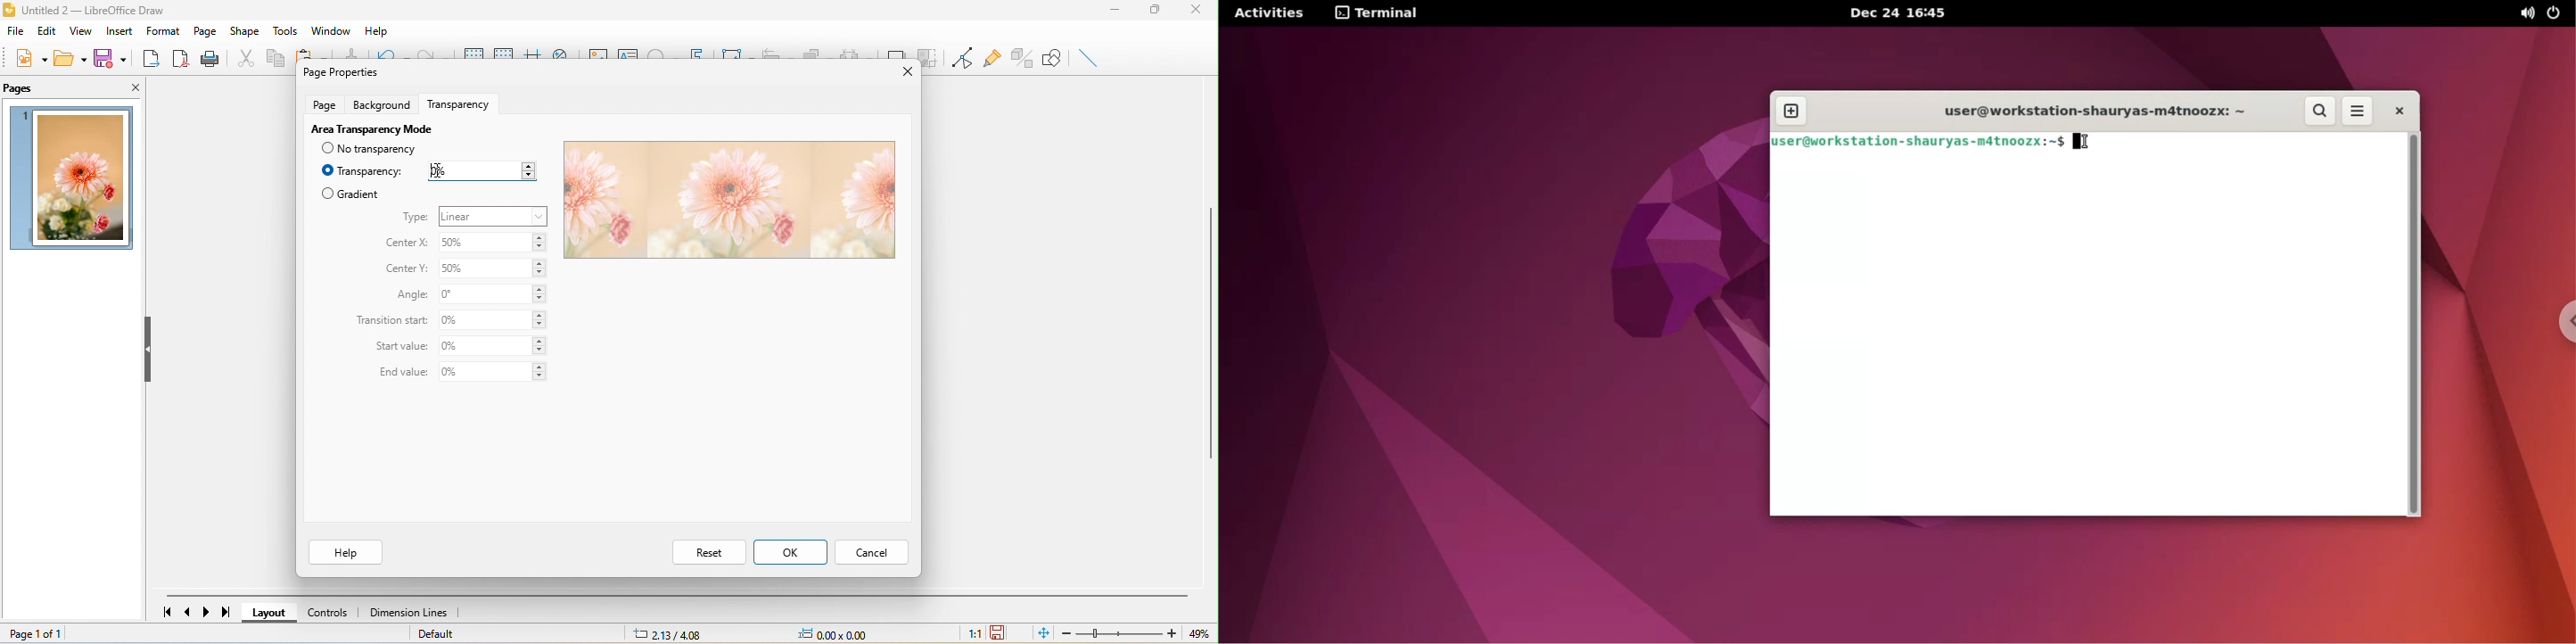 This screenshot has width=2576, height=644. I want to click on transparency, so click(464, 102).